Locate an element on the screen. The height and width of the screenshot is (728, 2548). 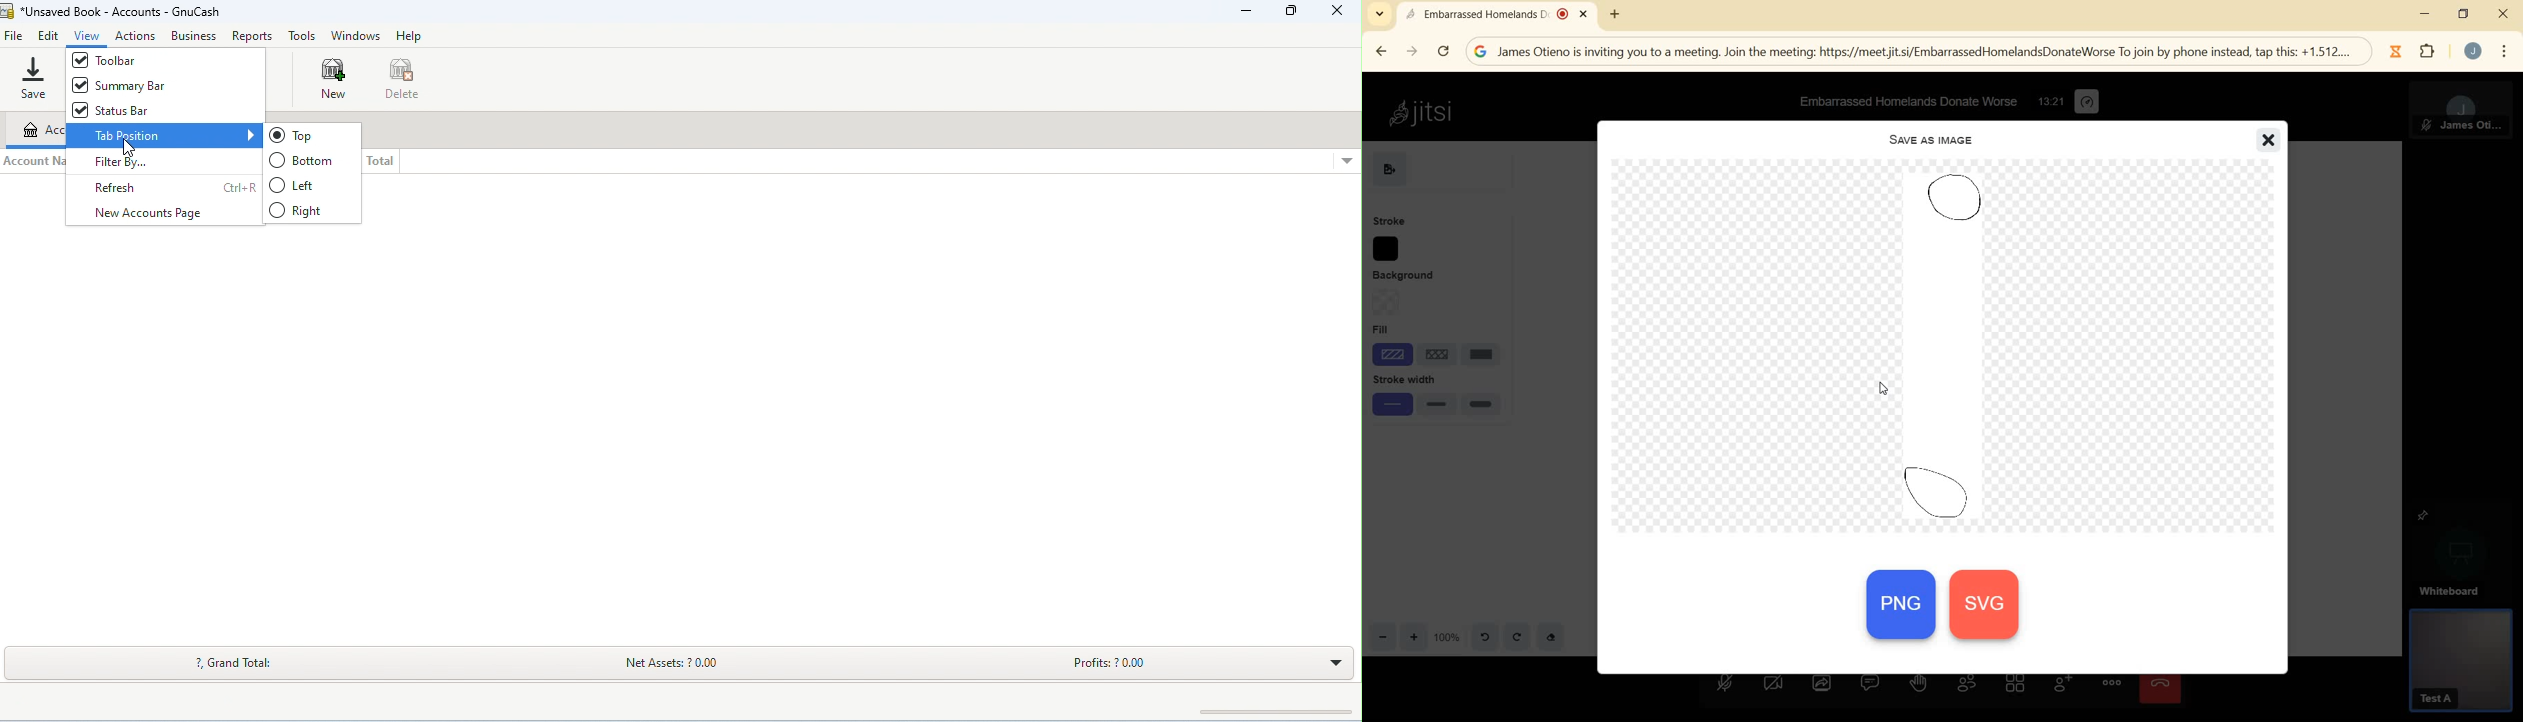
13:21 is located at coordinates (2051, 100).